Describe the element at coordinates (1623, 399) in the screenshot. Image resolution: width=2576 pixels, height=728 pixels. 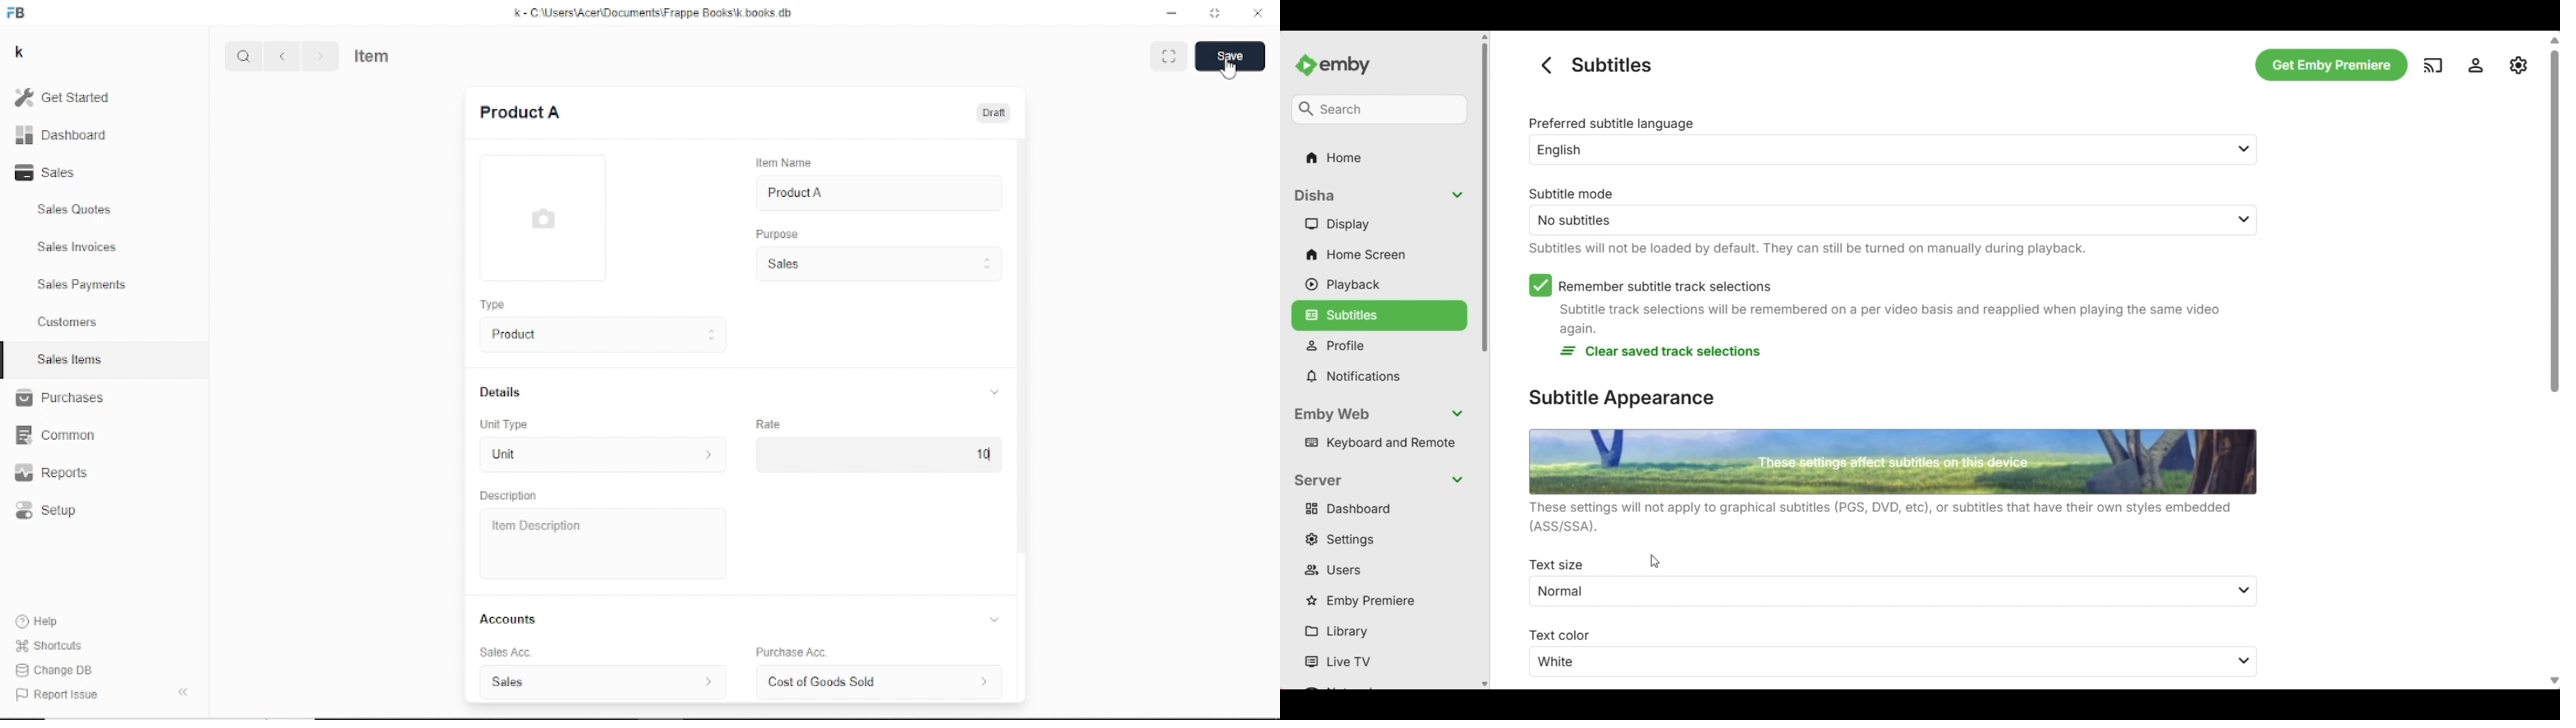
I see `Section title` at that location.